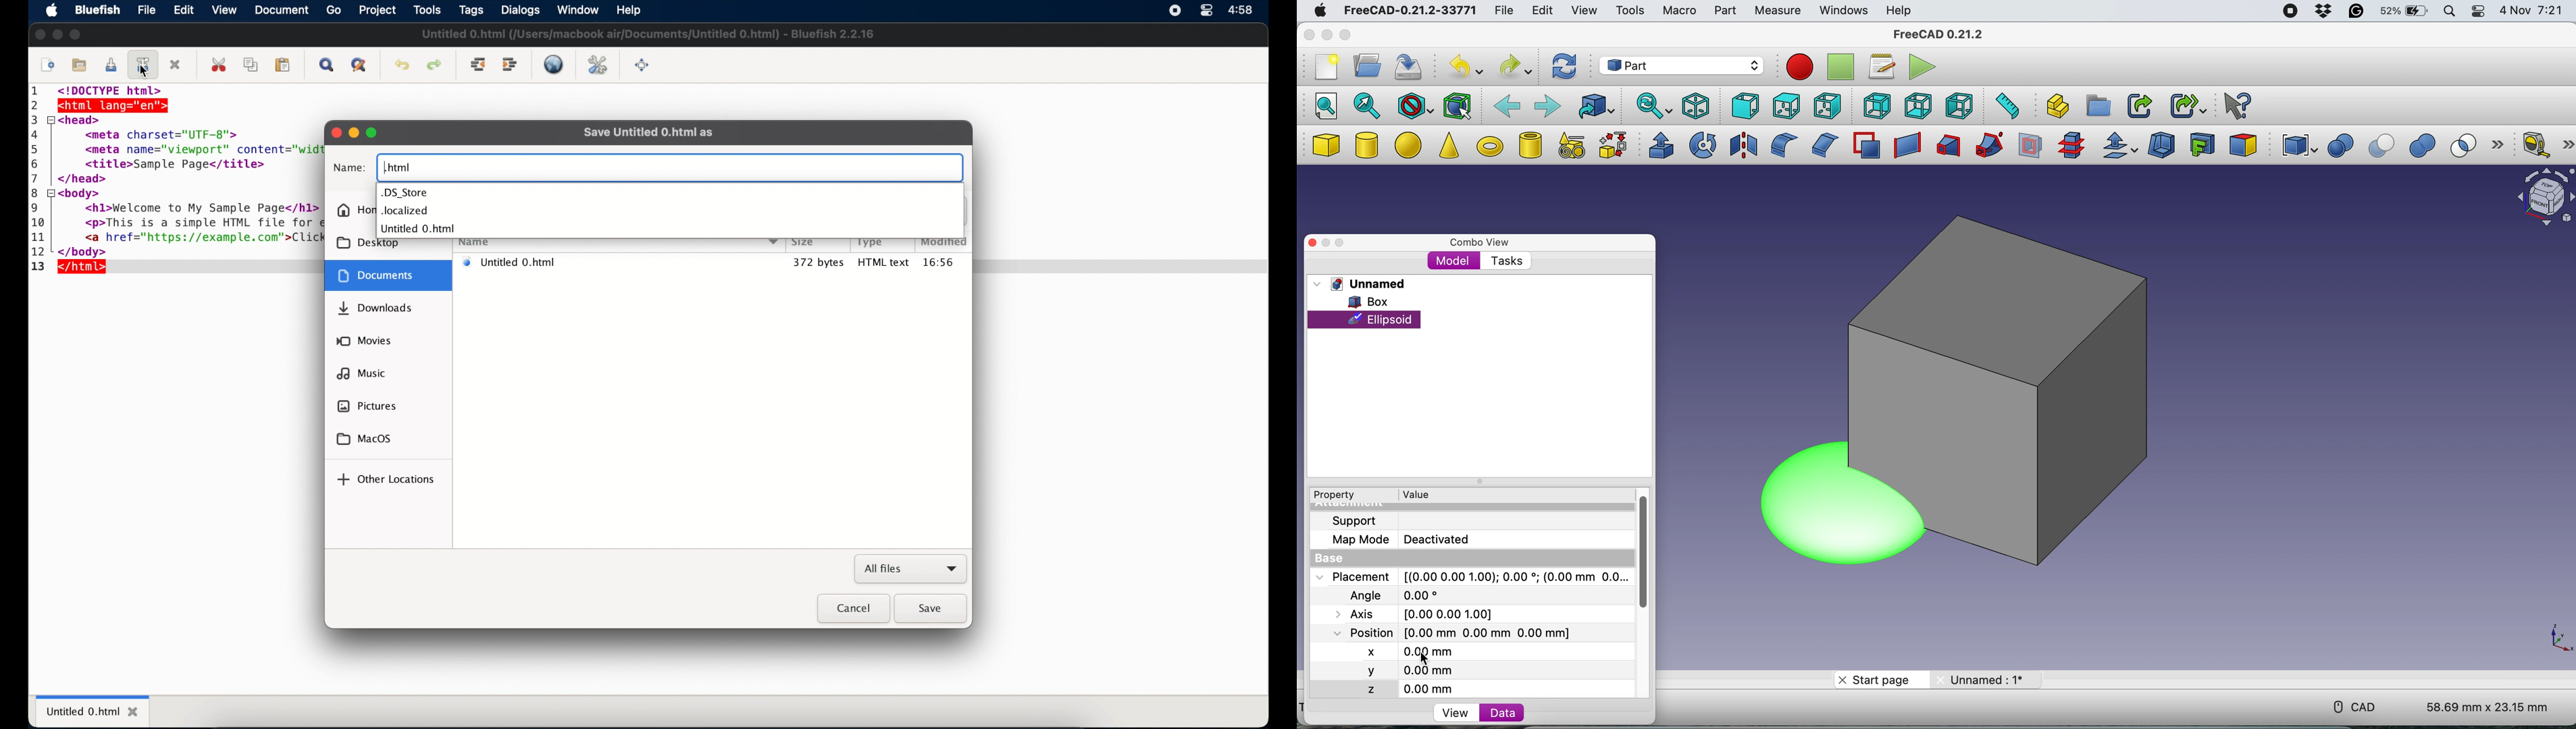 The width and height of the screenshot is (2576, 756). I want to click on front, so click(1743, 106).